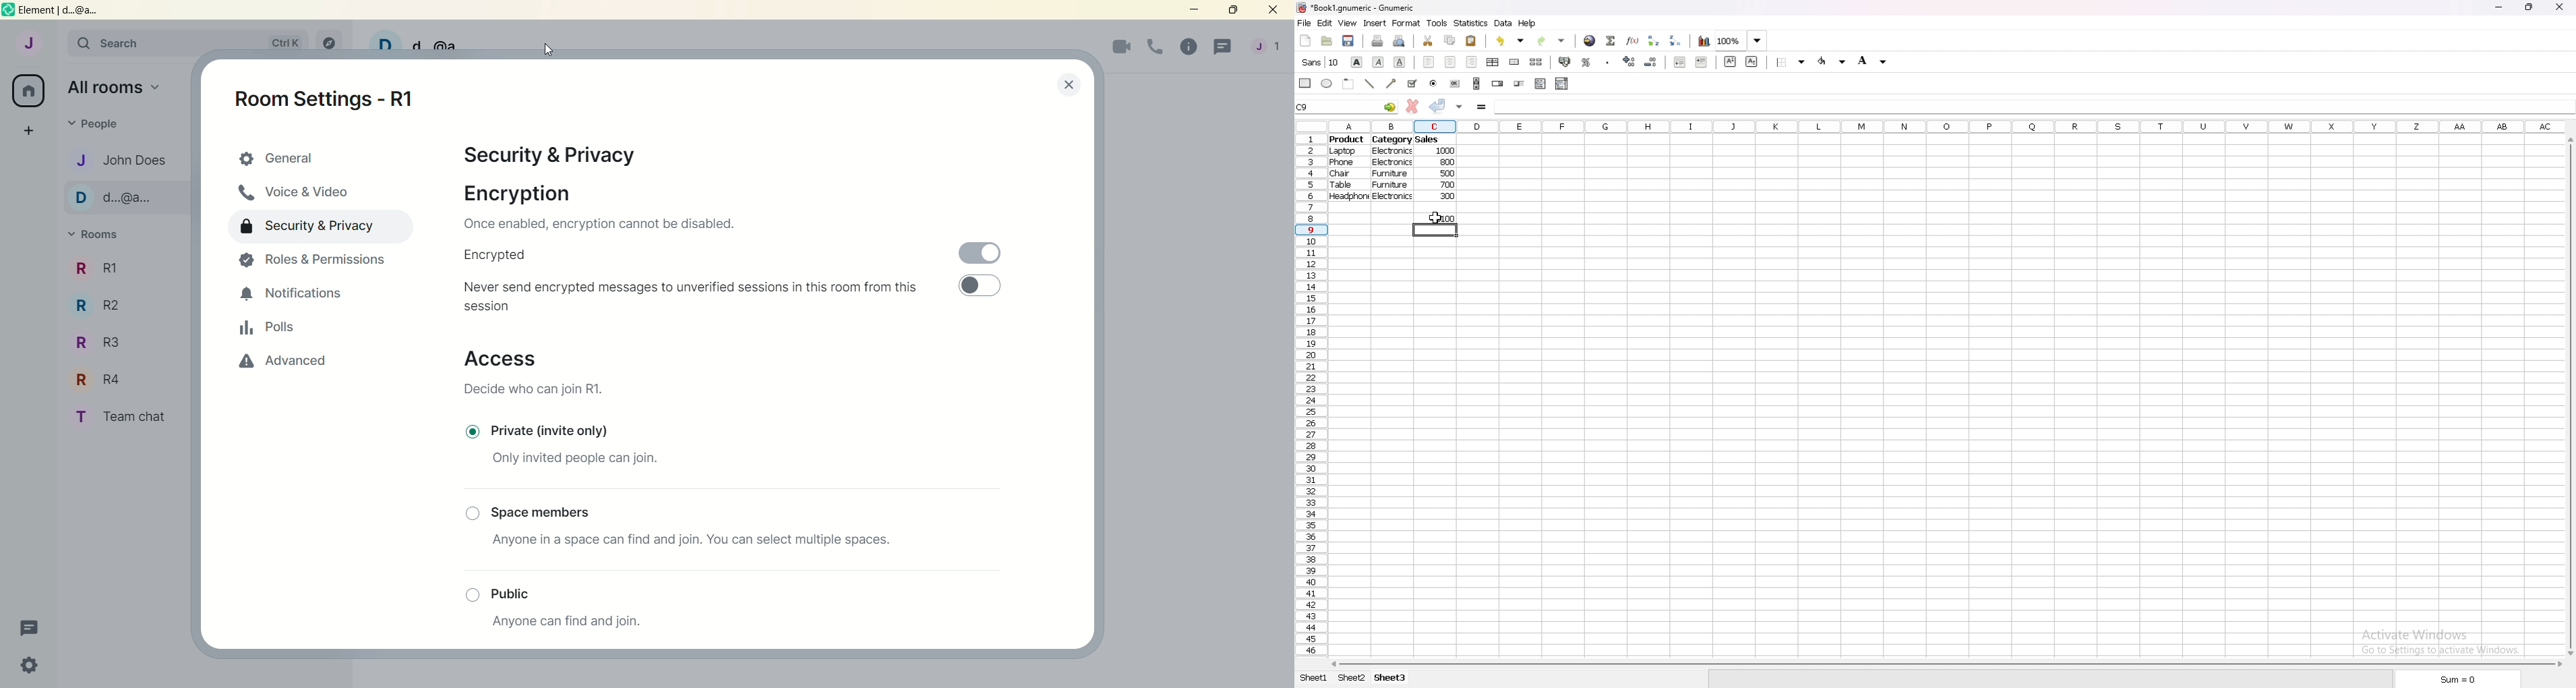  Describe the element at coordinates (1447, 152) in the screenshot. I see `1000` at that location.